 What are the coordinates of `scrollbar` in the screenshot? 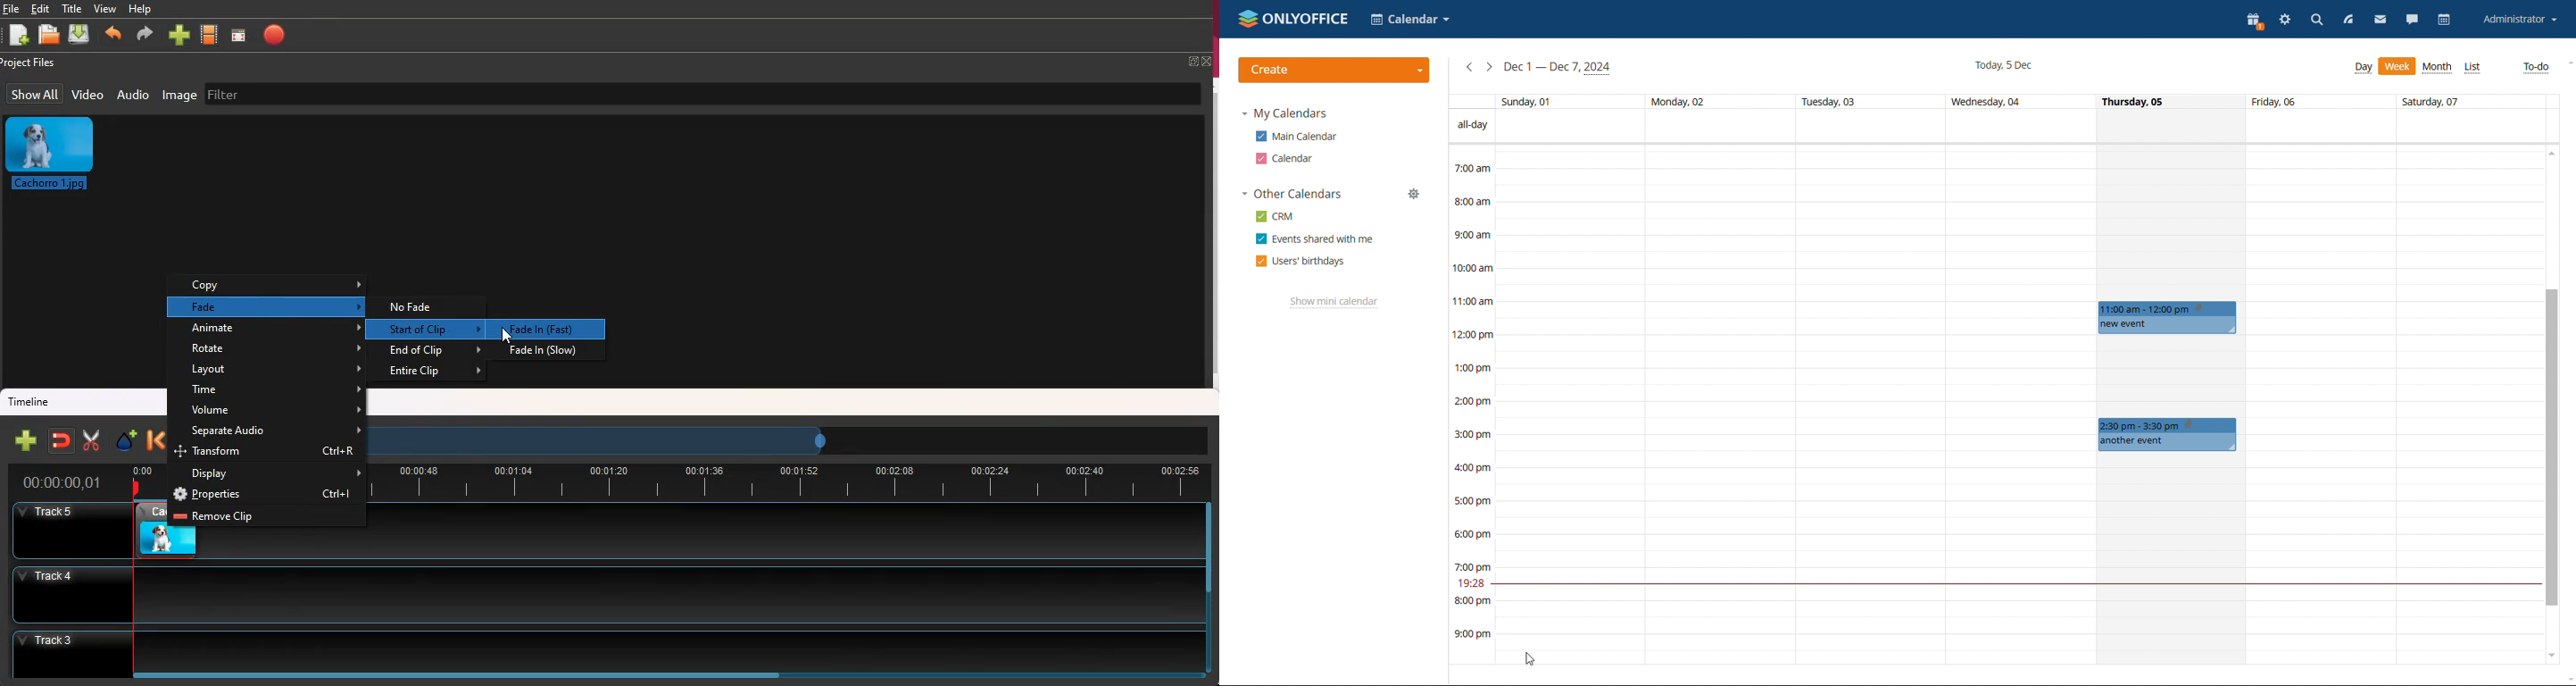 It's located at (2551, 448).